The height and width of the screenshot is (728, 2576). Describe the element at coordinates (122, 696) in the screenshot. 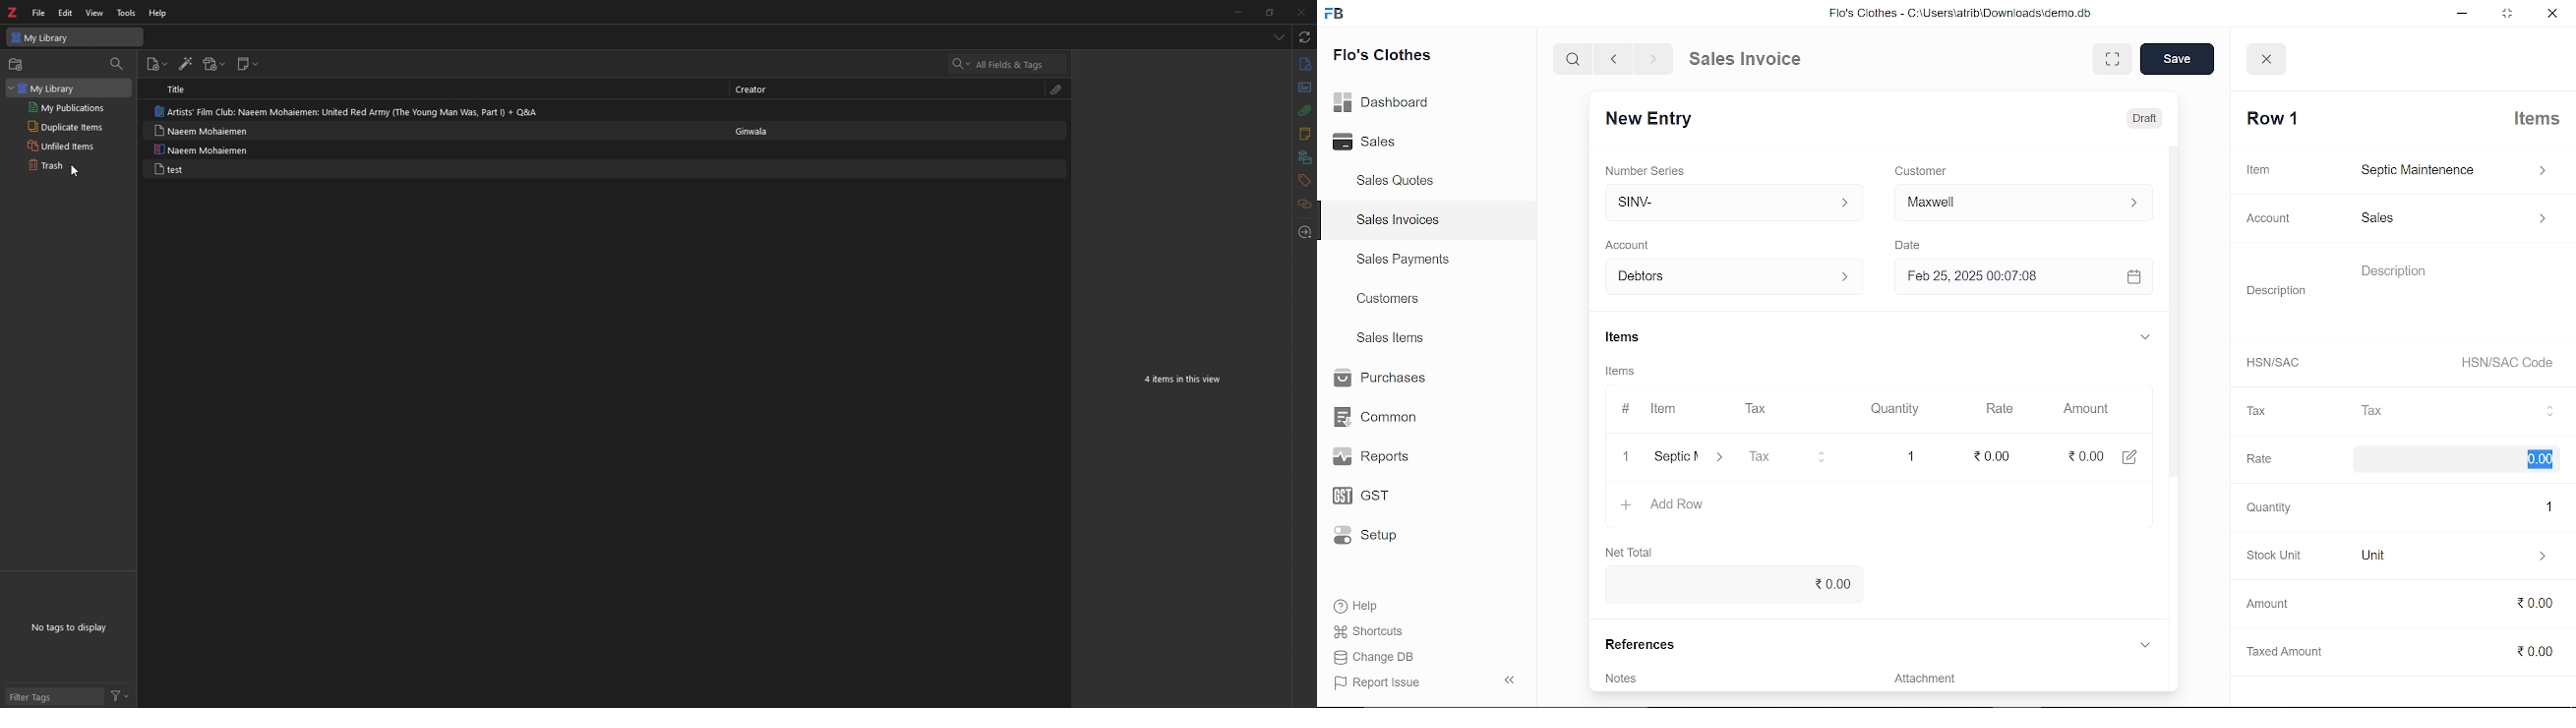

I see `filter` at that location.